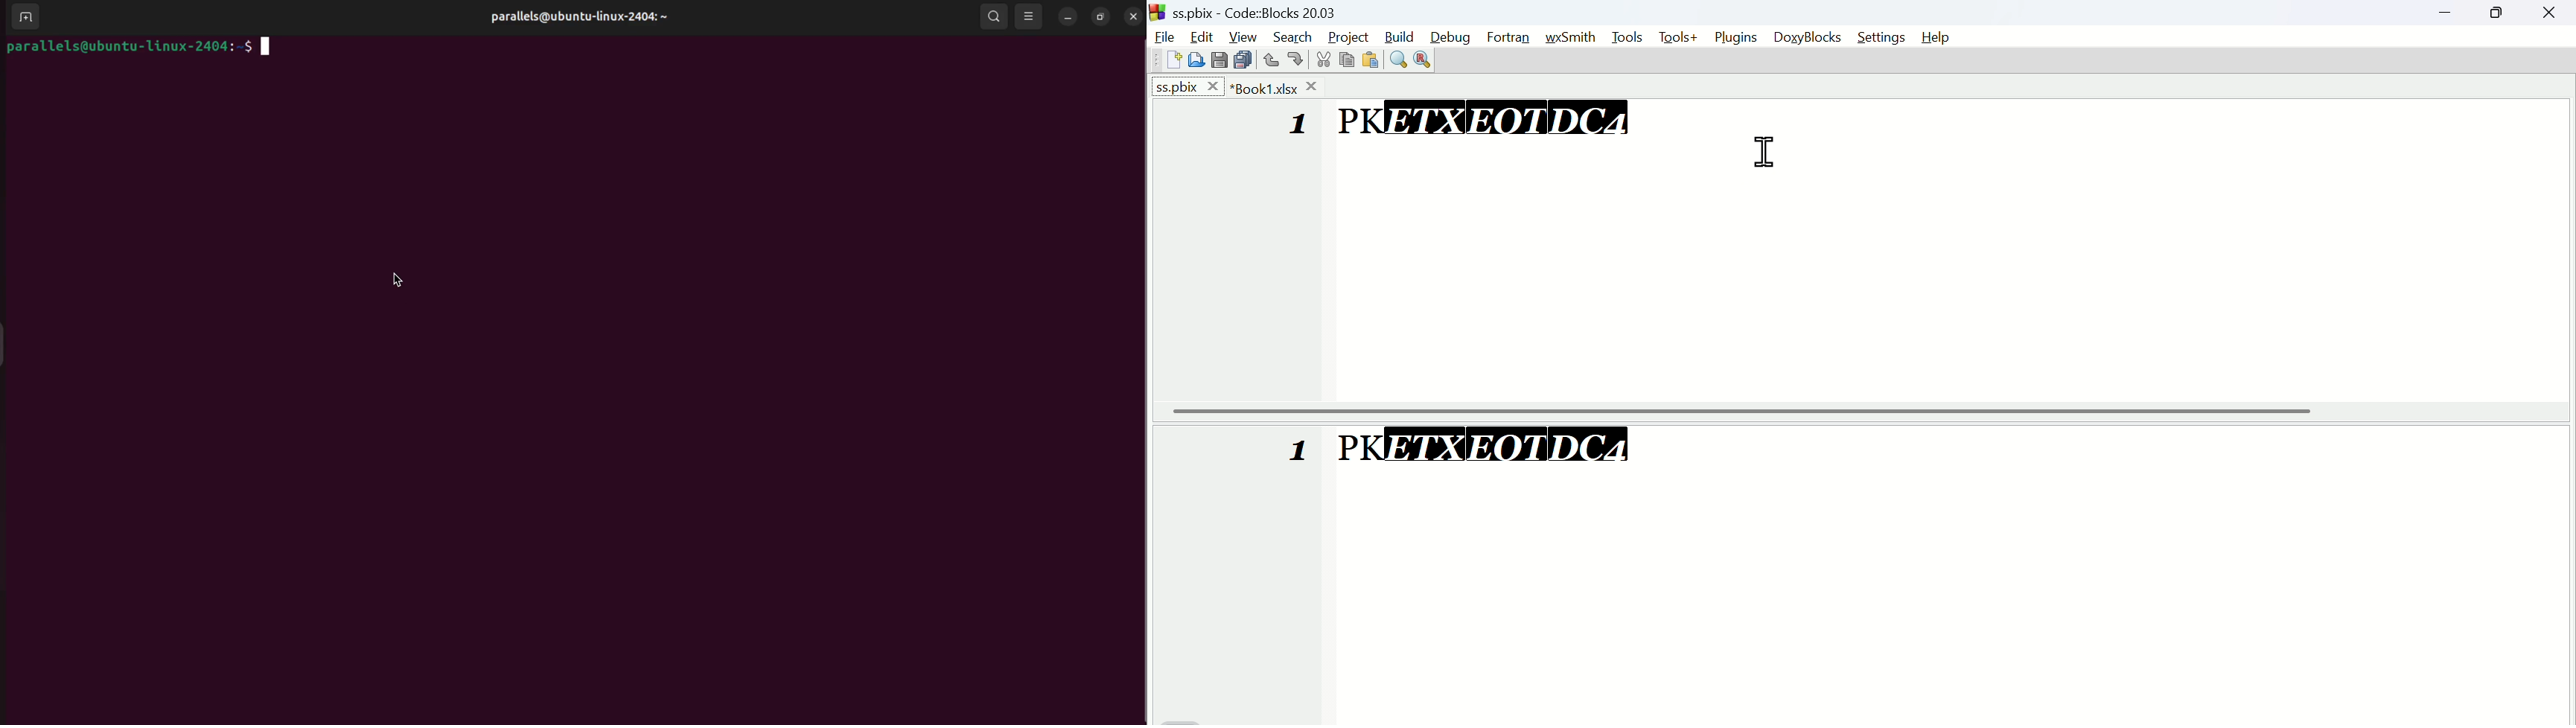 This screenshot has height=728, width=2576. Describe the element at coordinates (1164, 35) in the screenshot. I see `file` at that location.